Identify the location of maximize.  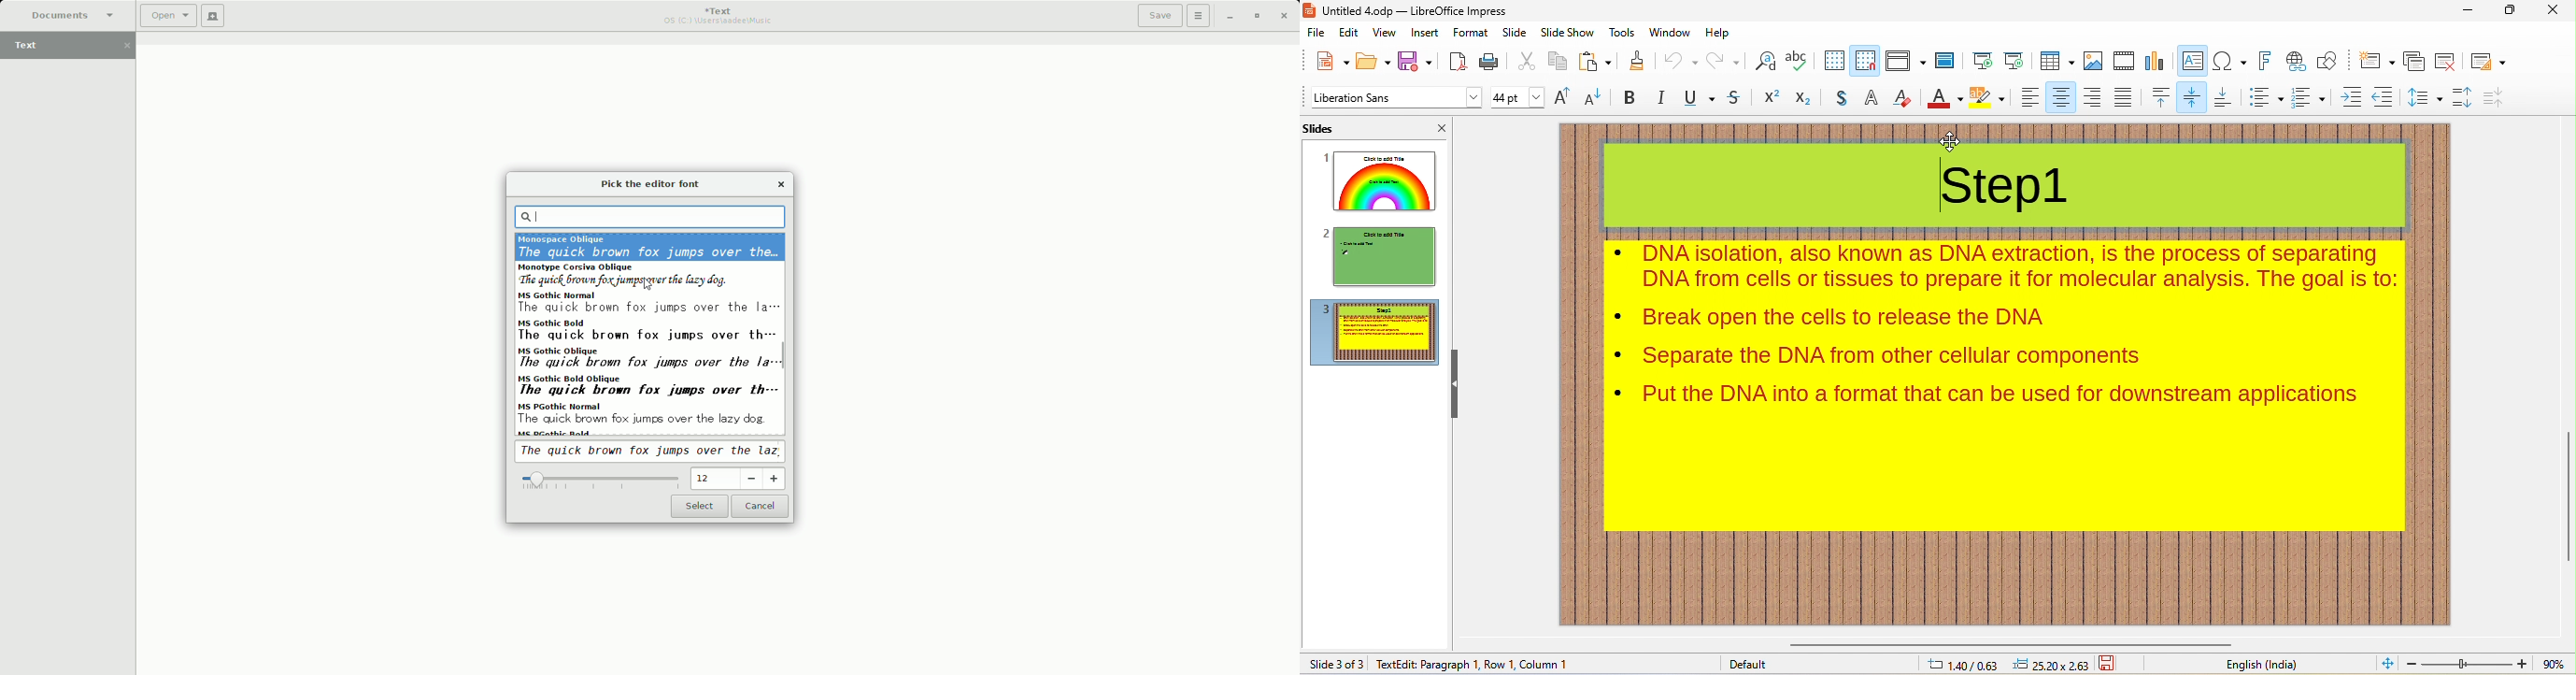
(2512, 9).